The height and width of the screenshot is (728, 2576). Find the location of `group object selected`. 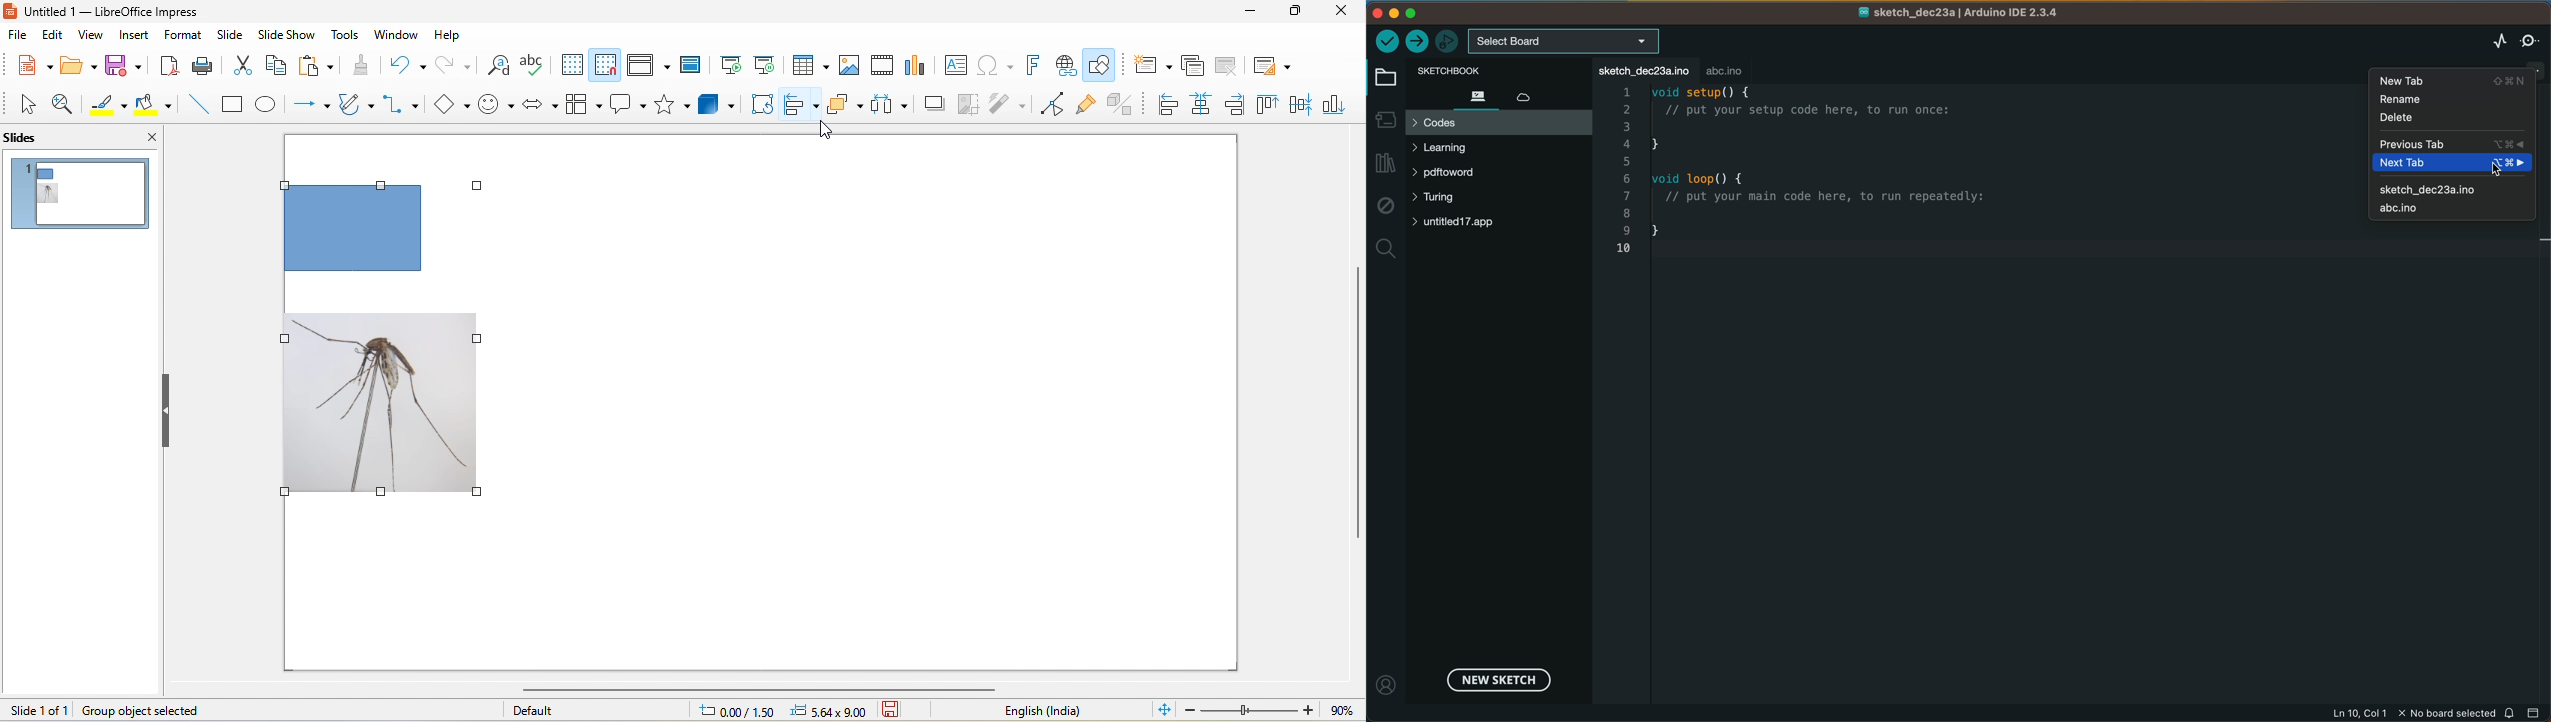

group object selected is located at coordinates (169, 709).